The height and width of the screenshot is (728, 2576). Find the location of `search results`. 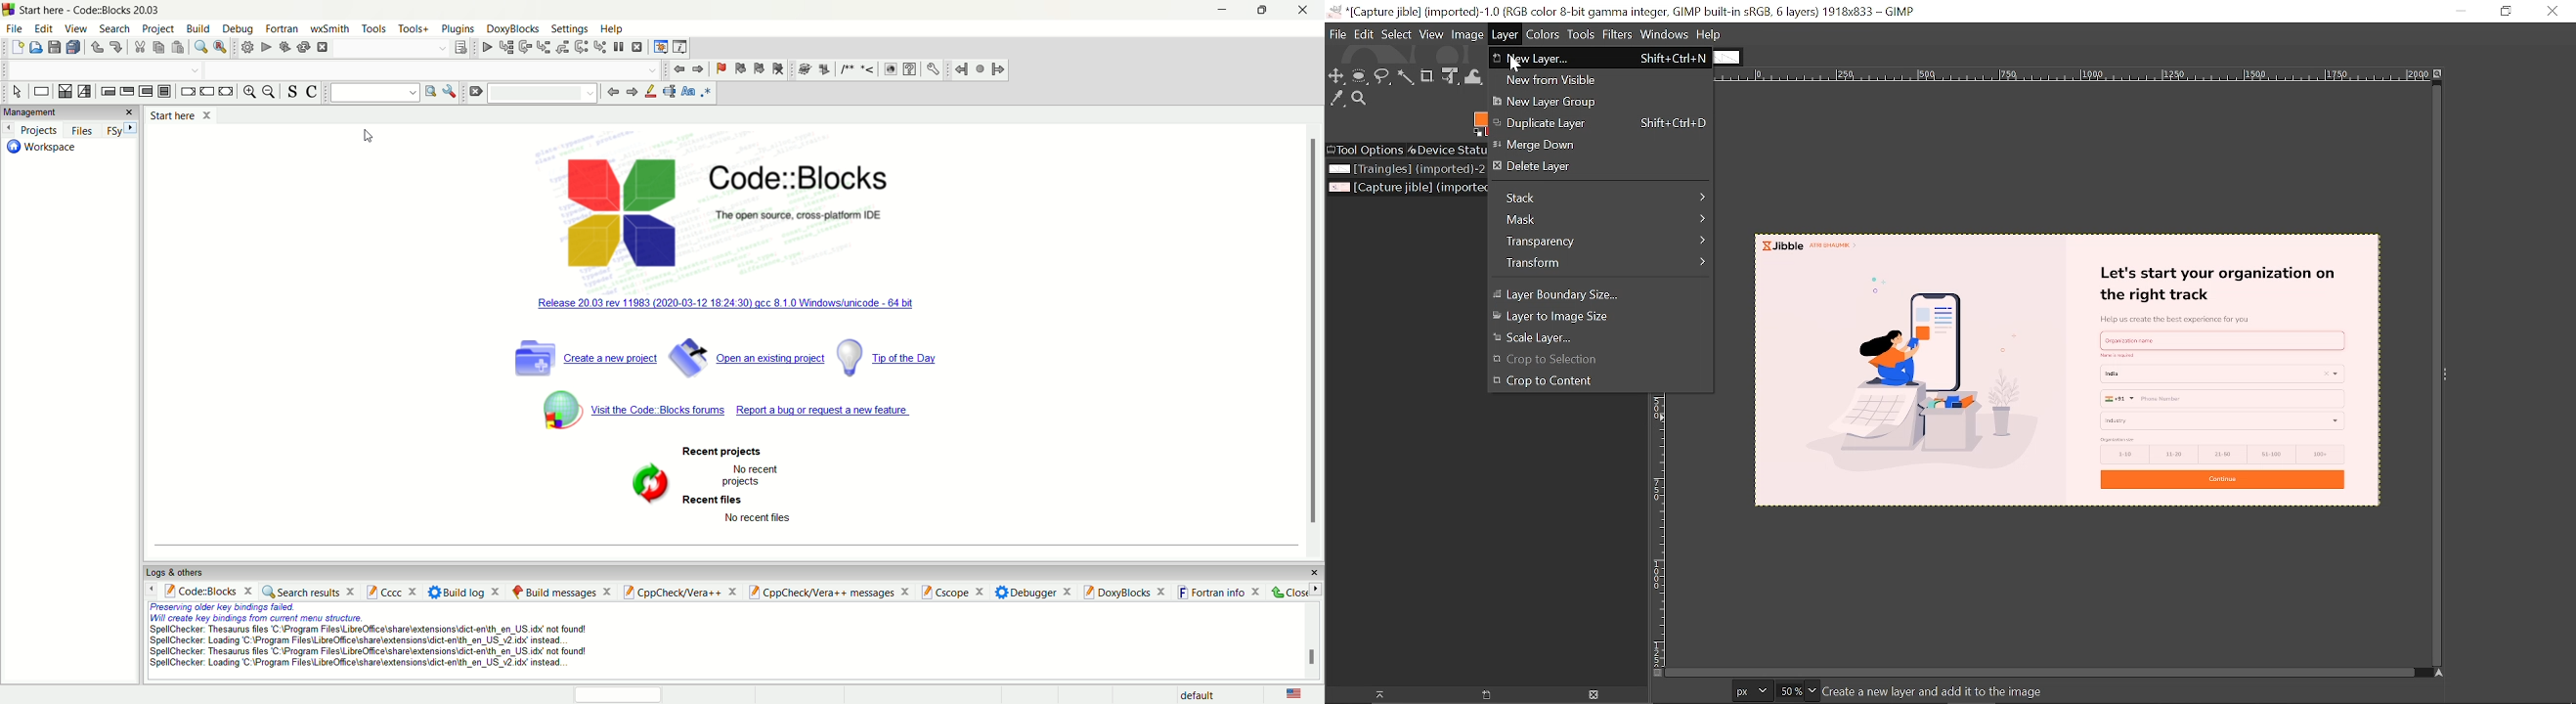

search results is located at coordinates (308, 593).